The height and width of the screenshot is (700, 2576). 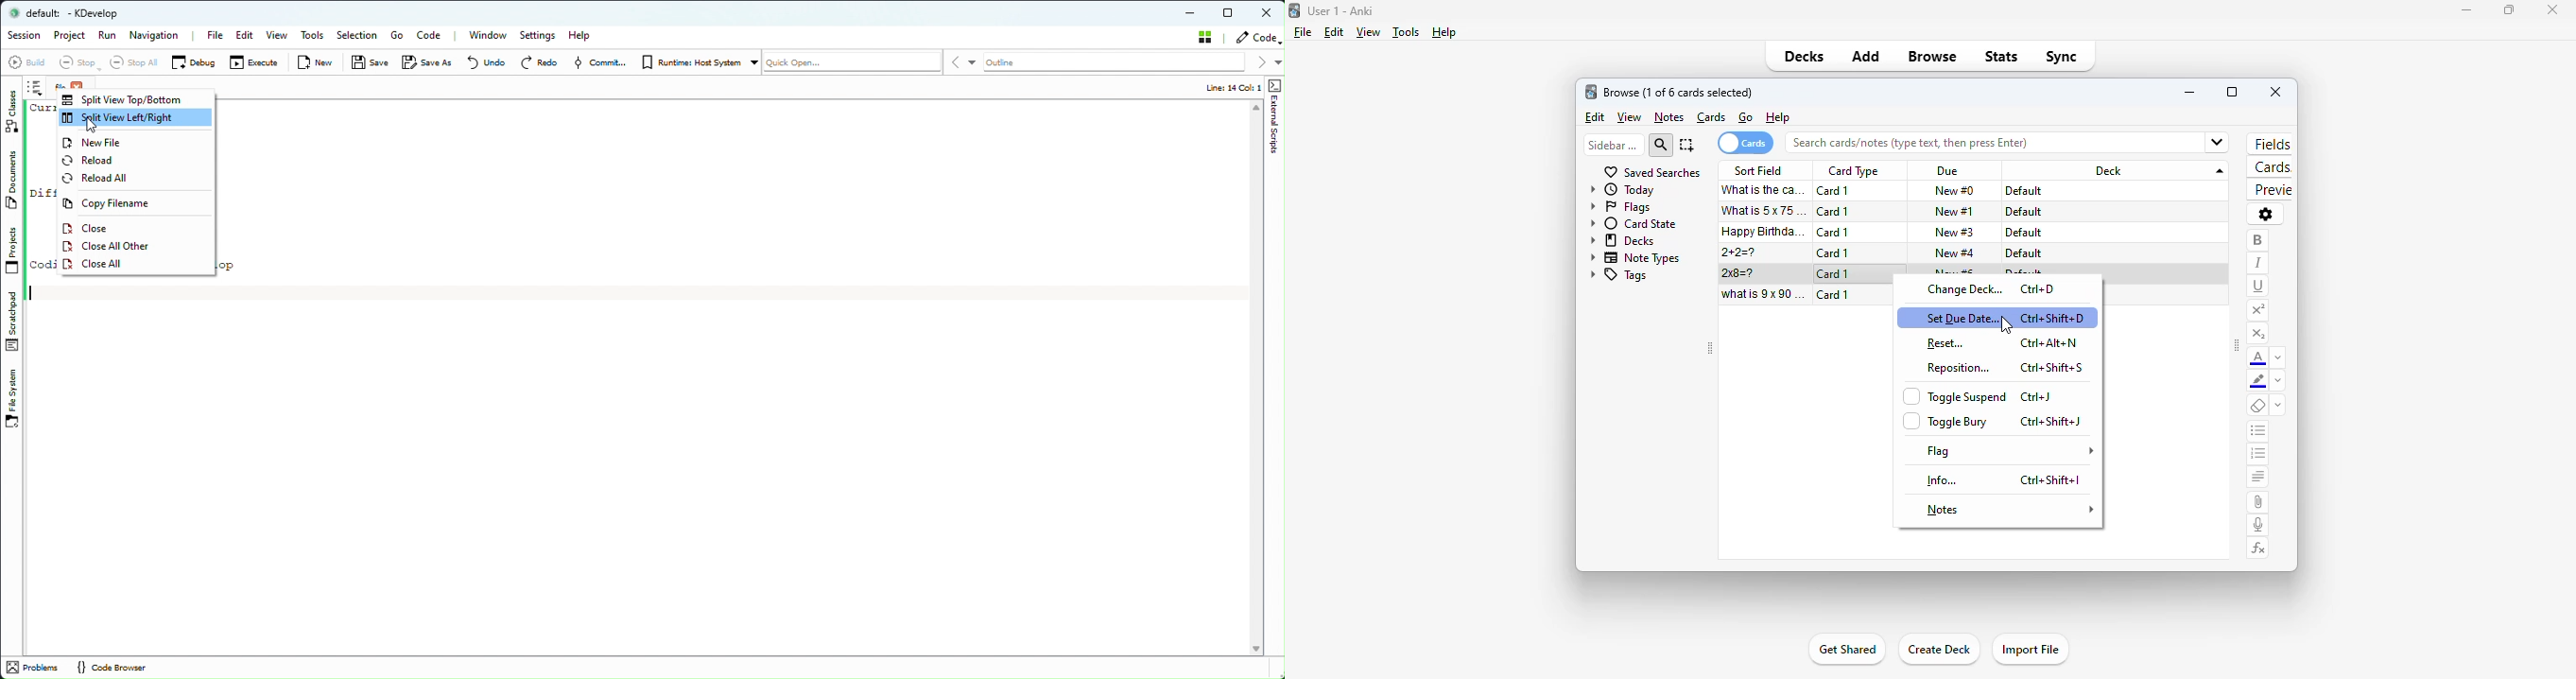 I want to click on new #1, so click(x=1955, y=211).